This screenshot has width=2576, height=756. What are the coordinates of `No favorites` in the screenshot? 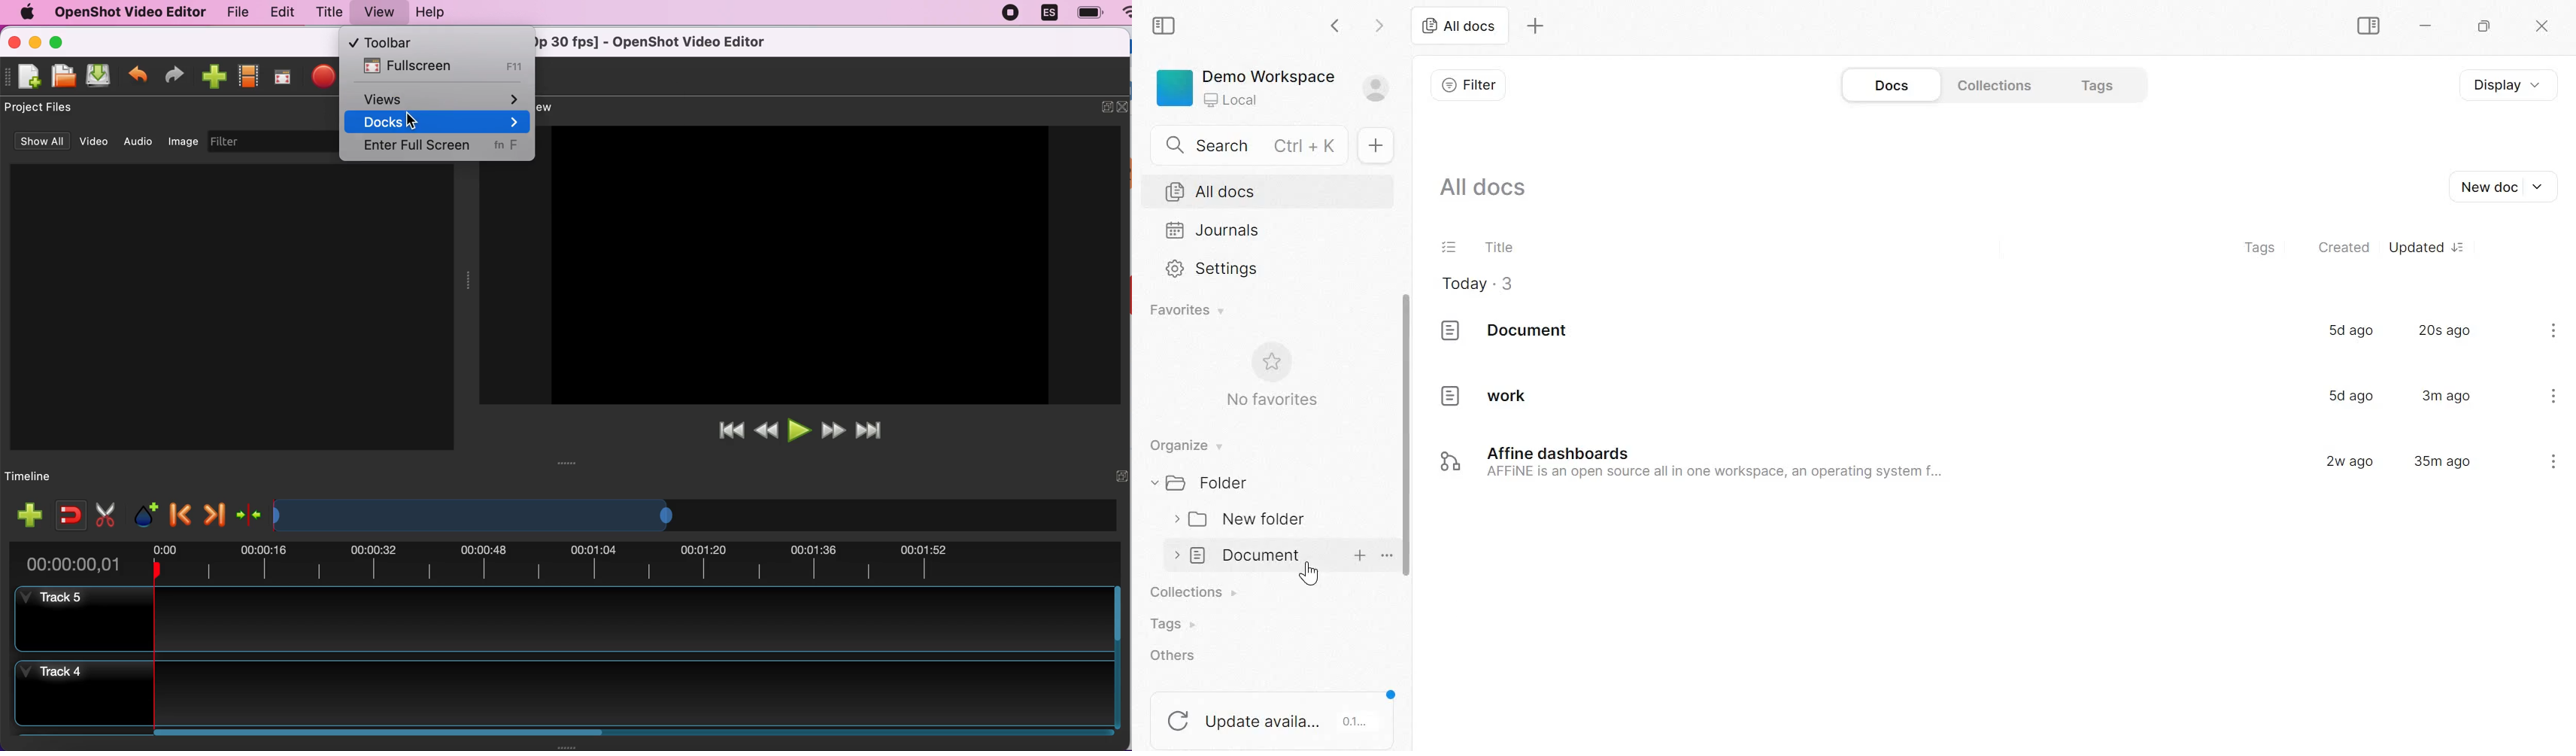 It's located at (1271, 378).